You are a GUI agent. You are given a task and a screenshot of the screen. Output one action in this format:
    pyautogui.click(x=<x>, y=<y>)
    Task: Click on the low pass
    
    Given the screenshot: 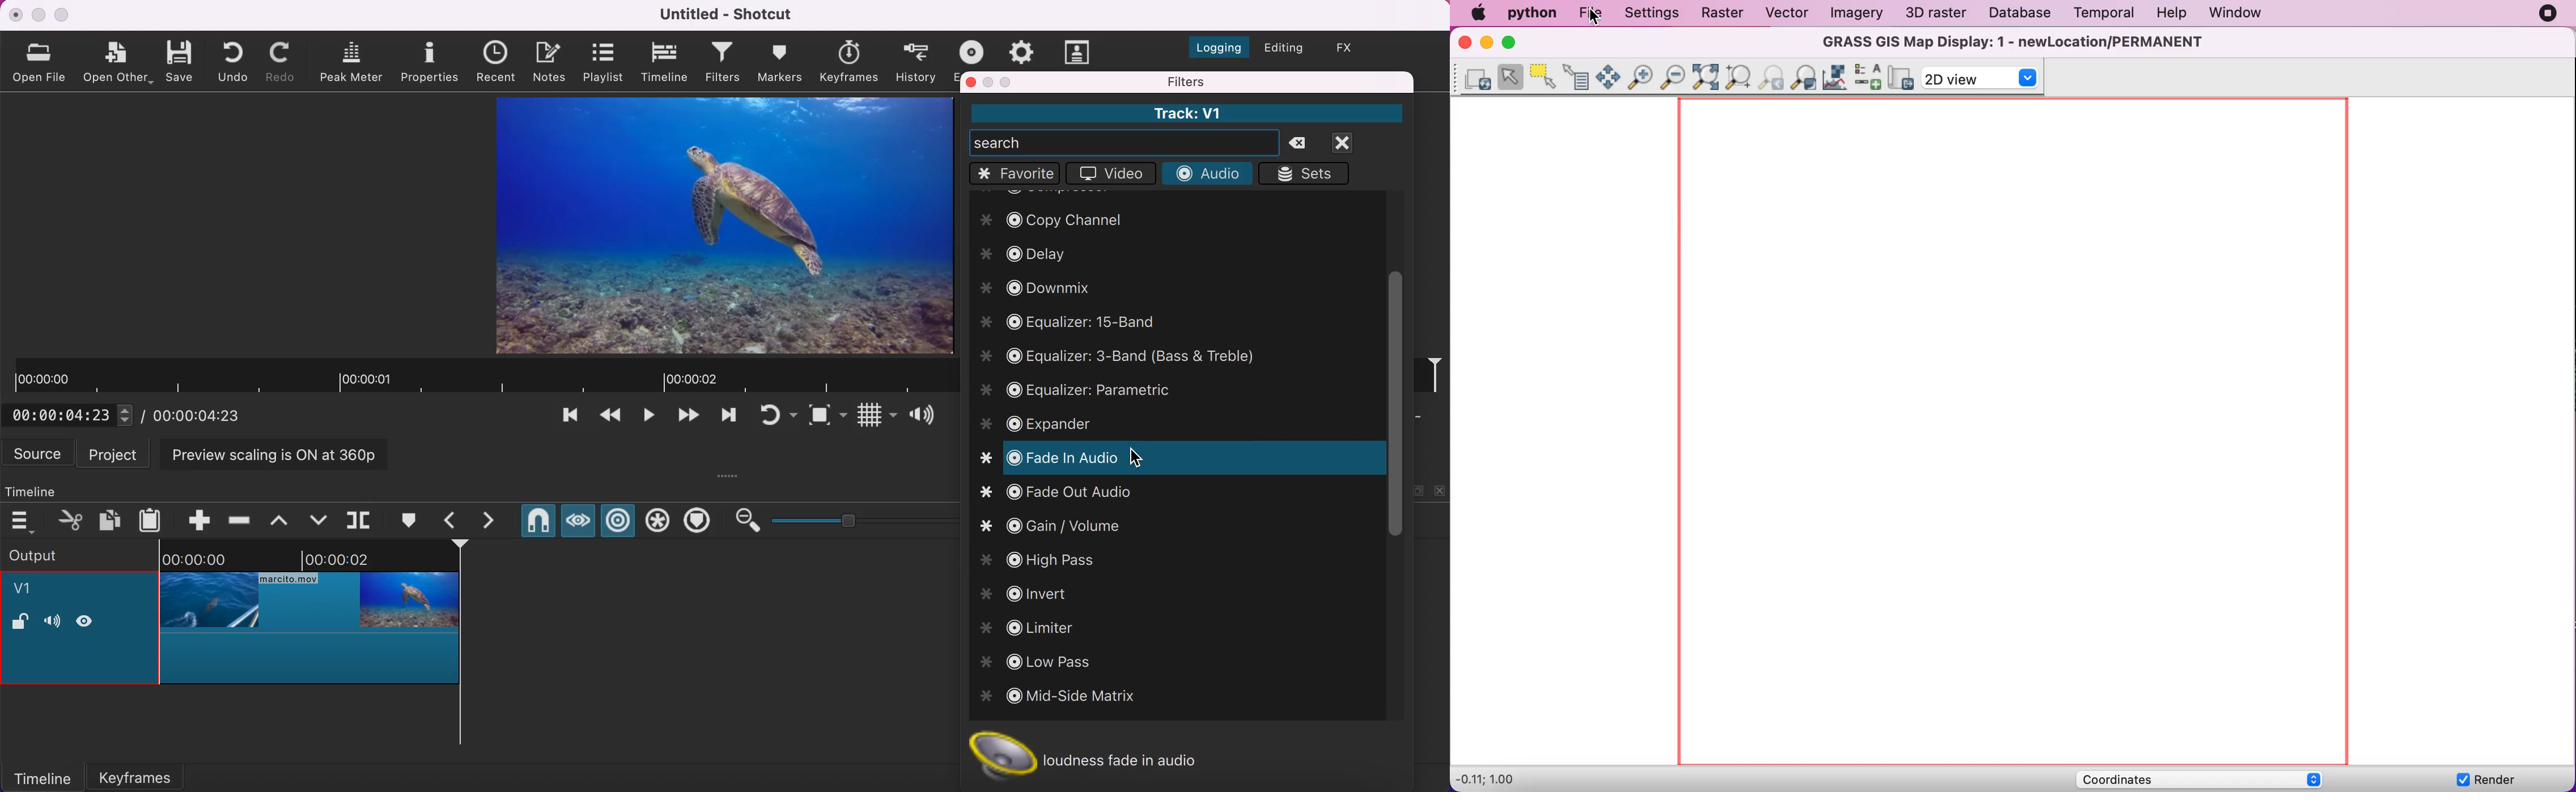 What is the action you would take?
    pyautogui.click(x=1042, y=662)
    